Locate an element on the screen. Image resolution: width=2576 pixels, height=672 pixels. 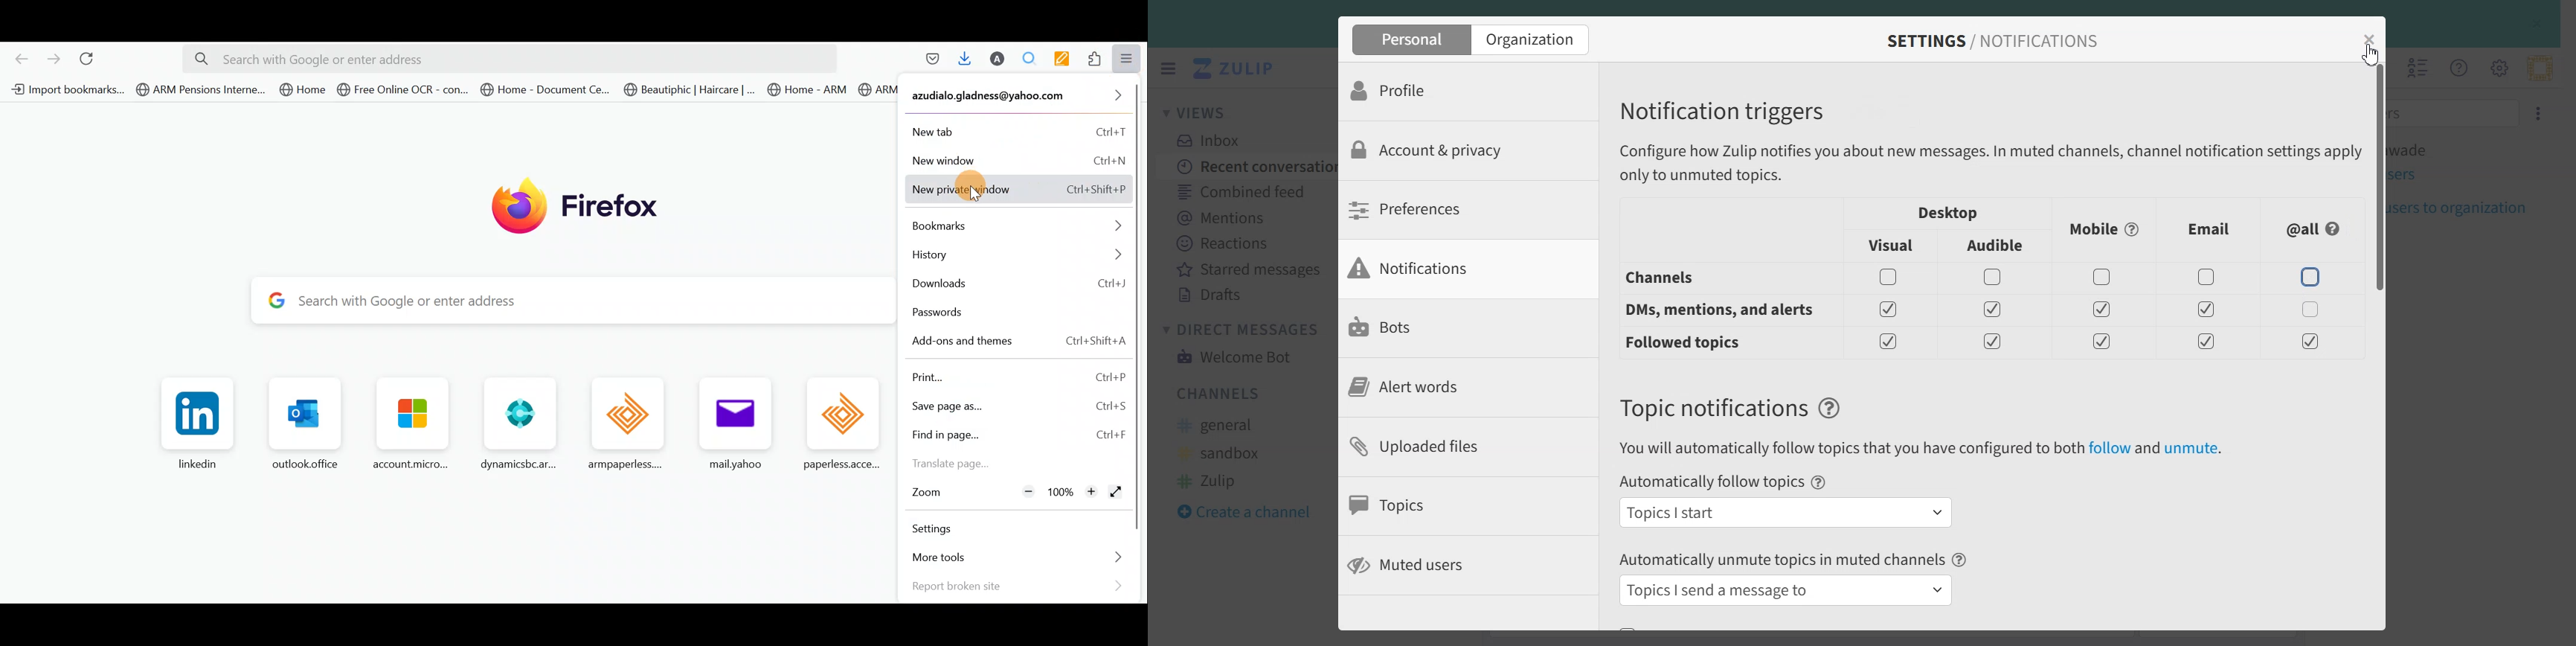
Close is located at coordinates (2370, 39).